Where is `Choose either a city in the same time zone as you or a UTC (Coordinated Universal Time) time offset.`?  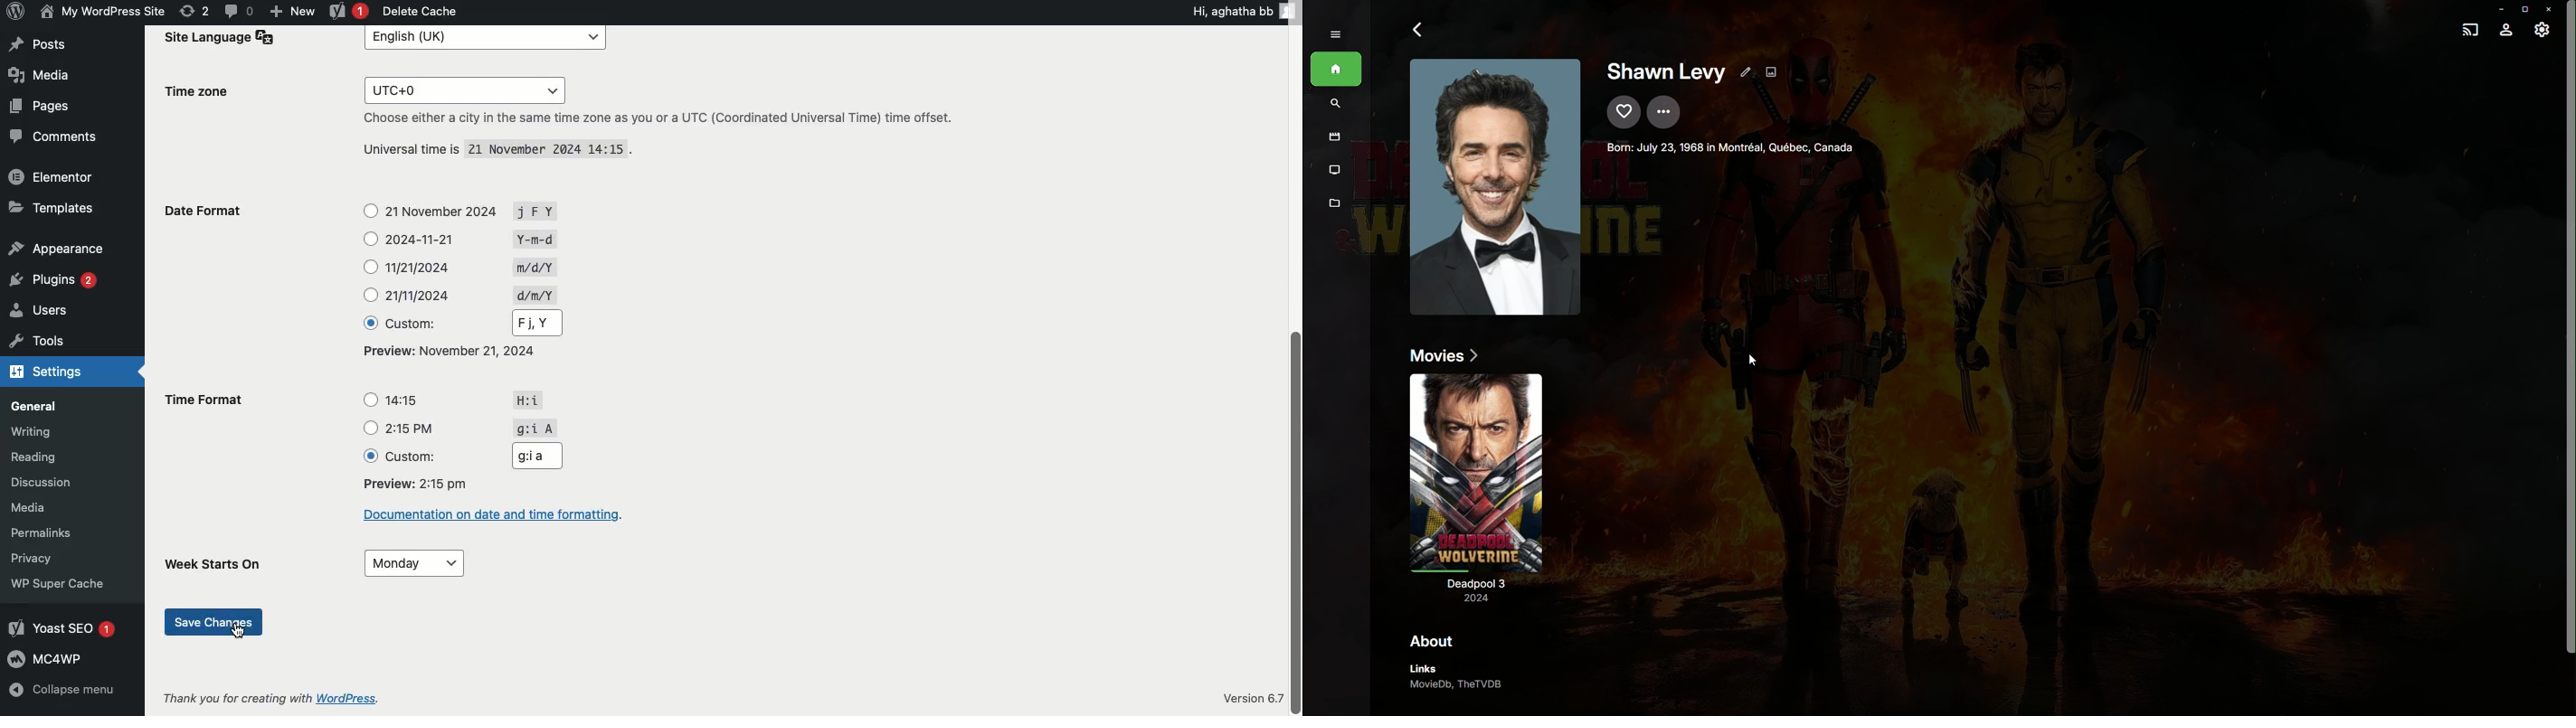
Choose either a city in the same time zone as you or a UTC (Coordinated Universal Time) time offset. is located at coordinates (659, 118).